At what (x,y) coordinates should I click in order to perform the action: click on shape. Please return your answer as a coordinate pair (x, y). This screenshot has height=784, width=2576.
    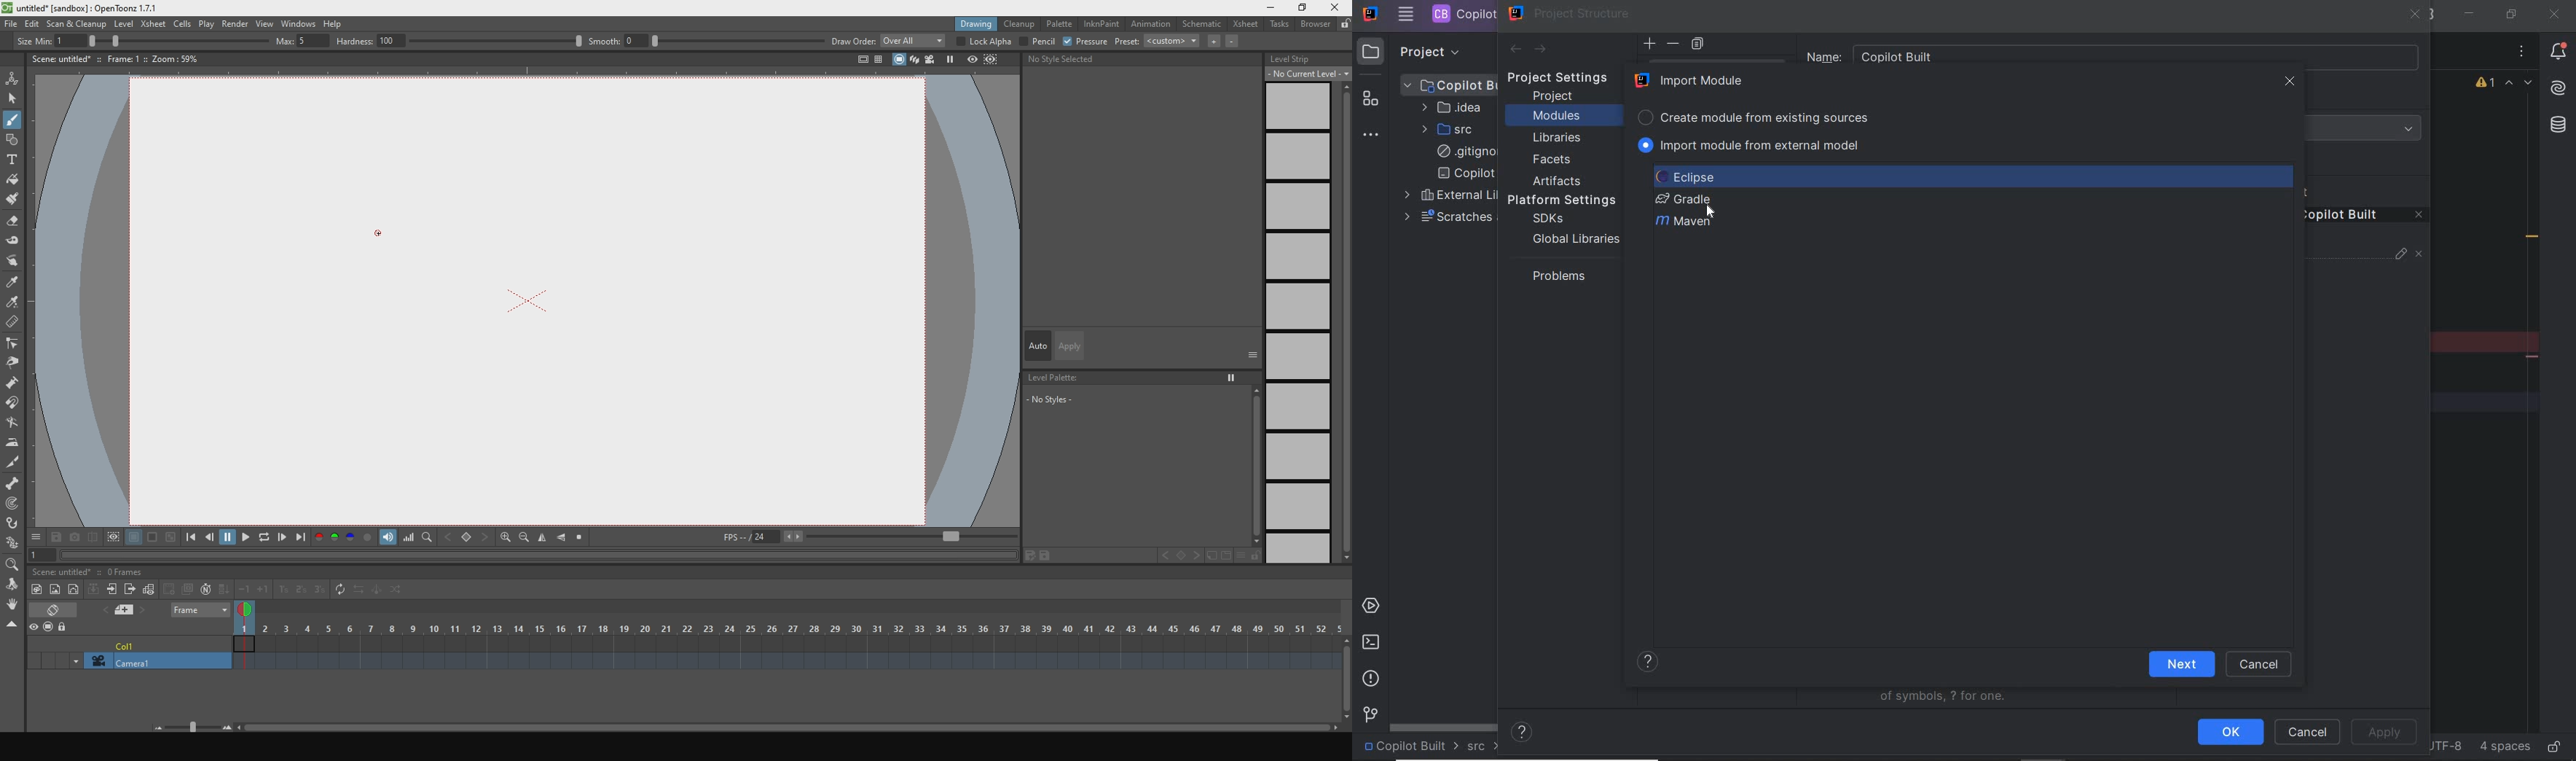
    Looking at the image, I should click on (15, 139).